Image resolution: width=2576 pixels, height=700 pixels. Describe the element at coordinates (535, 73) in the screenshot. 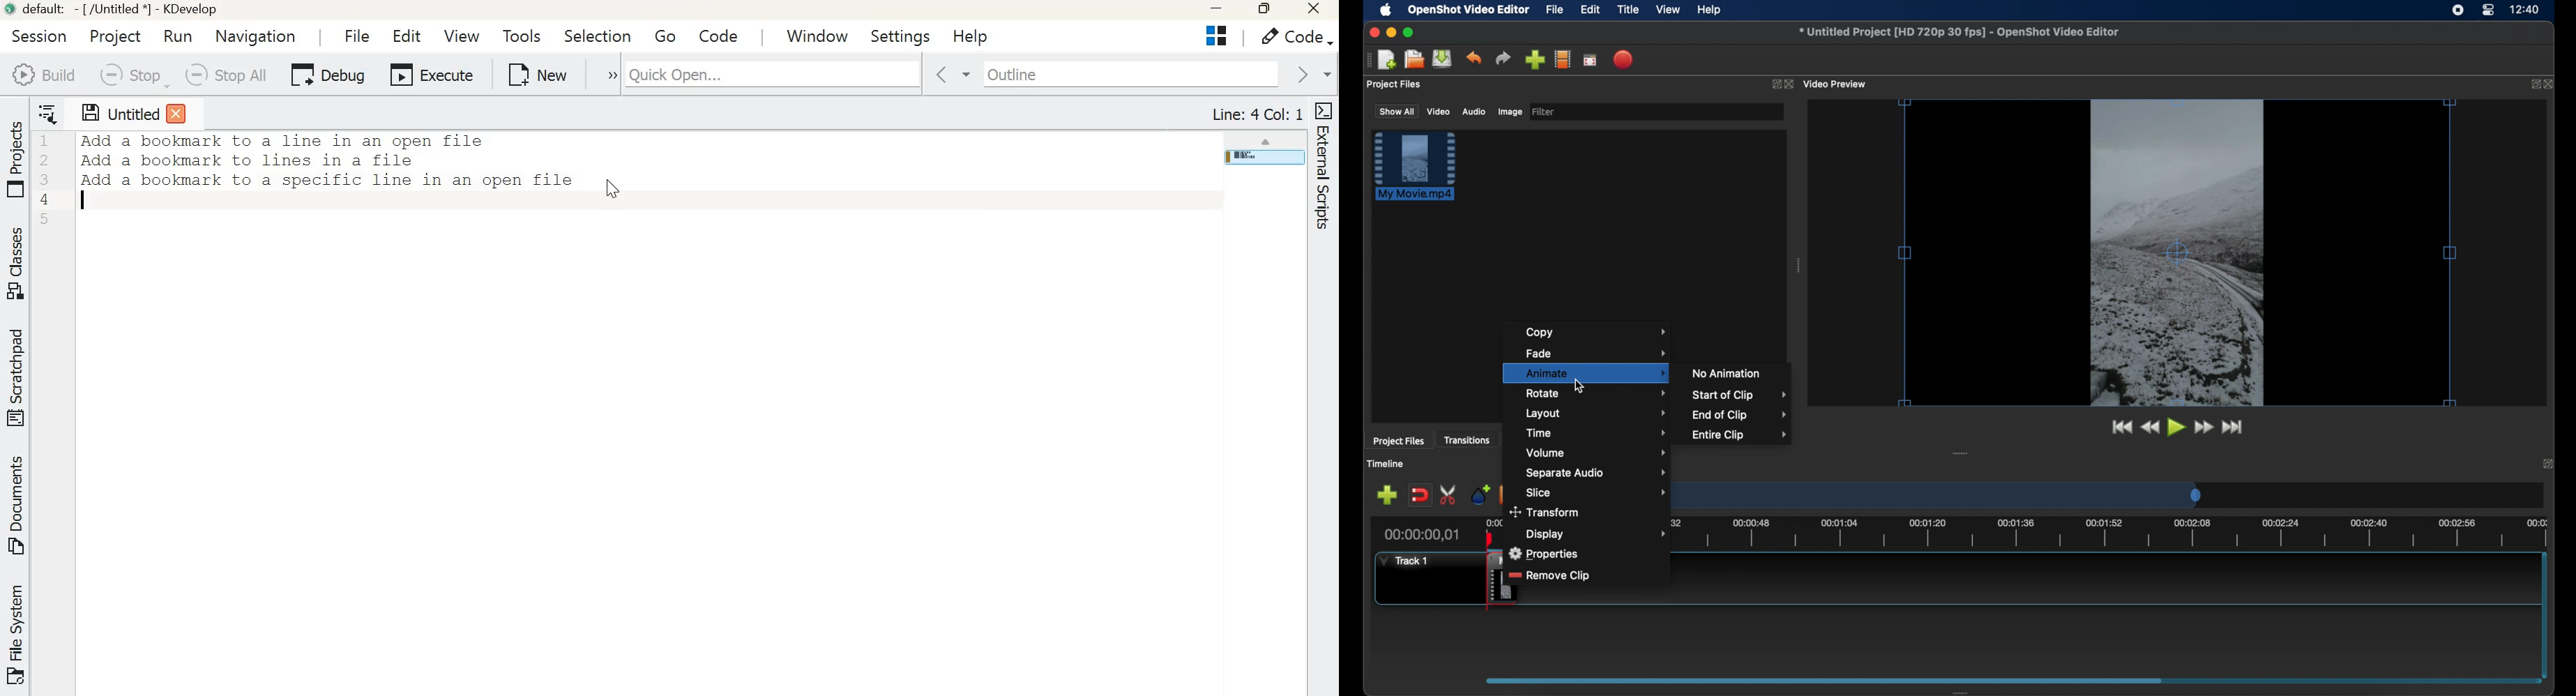

I see `New` at that location.